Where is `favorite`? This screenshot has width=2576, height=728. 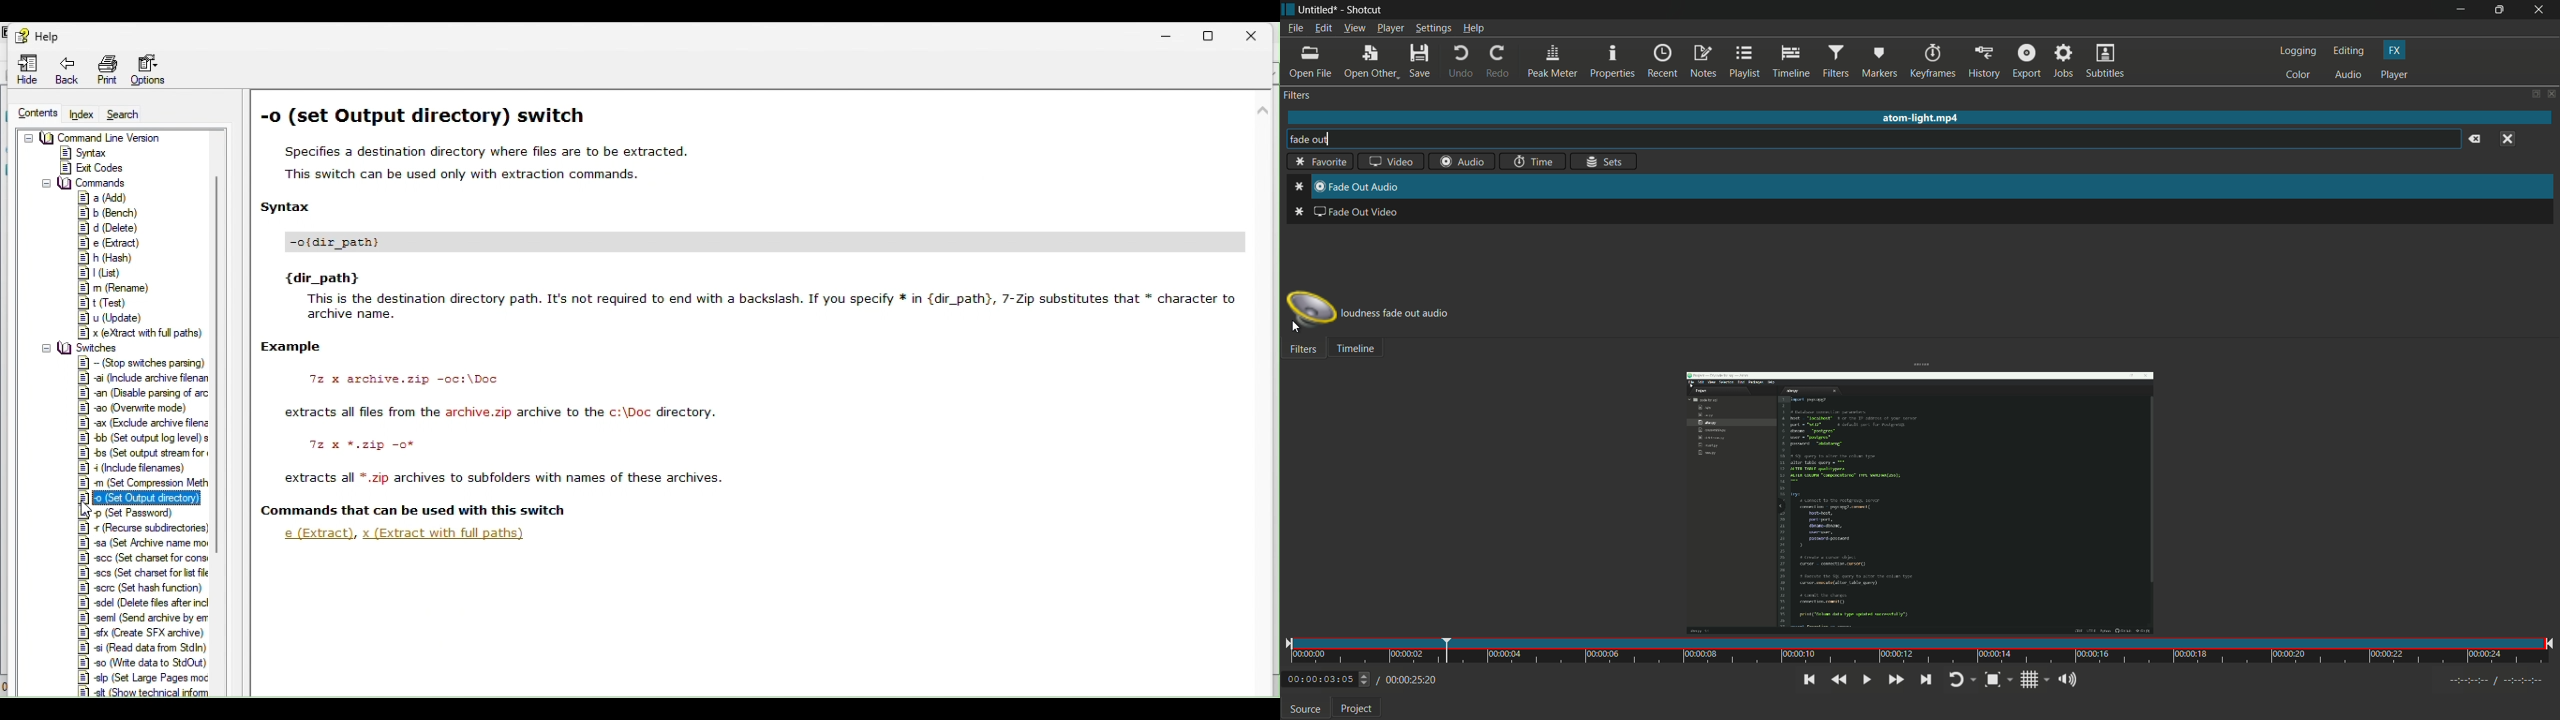 favorite is located at coordinates (1317, 163).